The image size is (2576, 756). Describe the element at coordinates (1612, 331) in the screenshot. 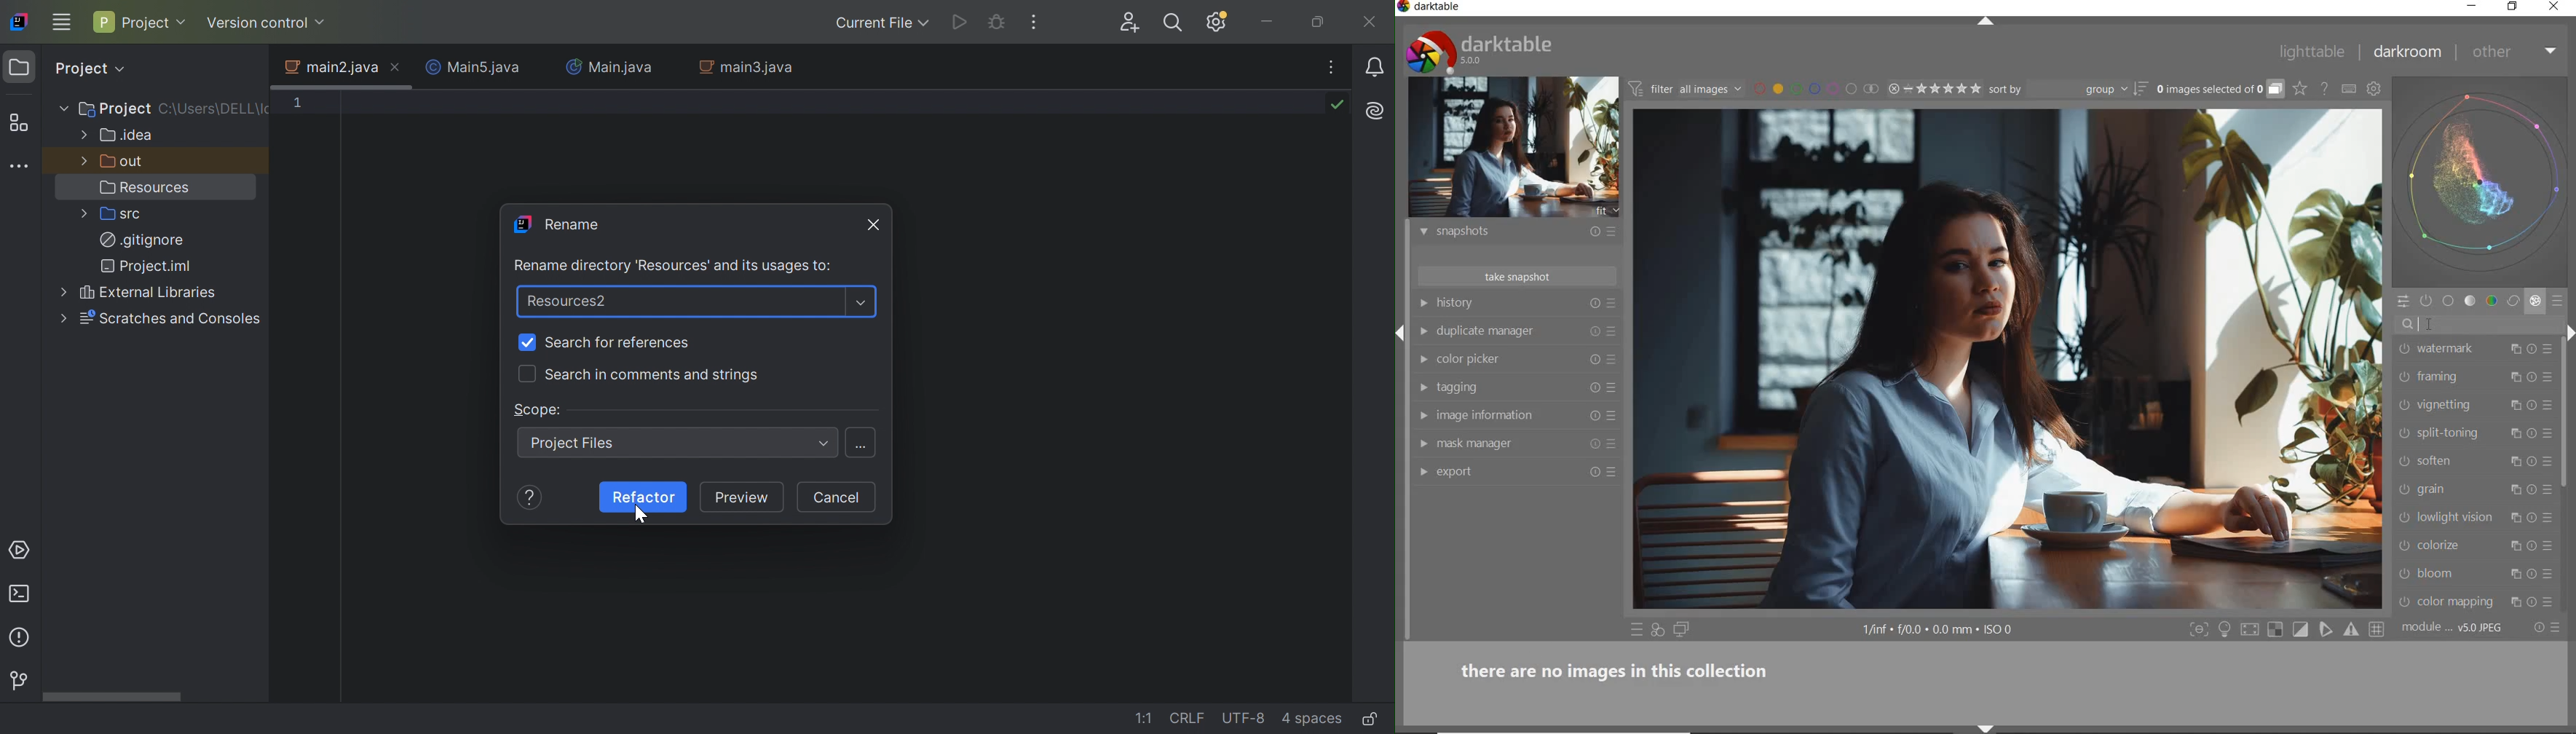

I see `preset and preferences` at that location.